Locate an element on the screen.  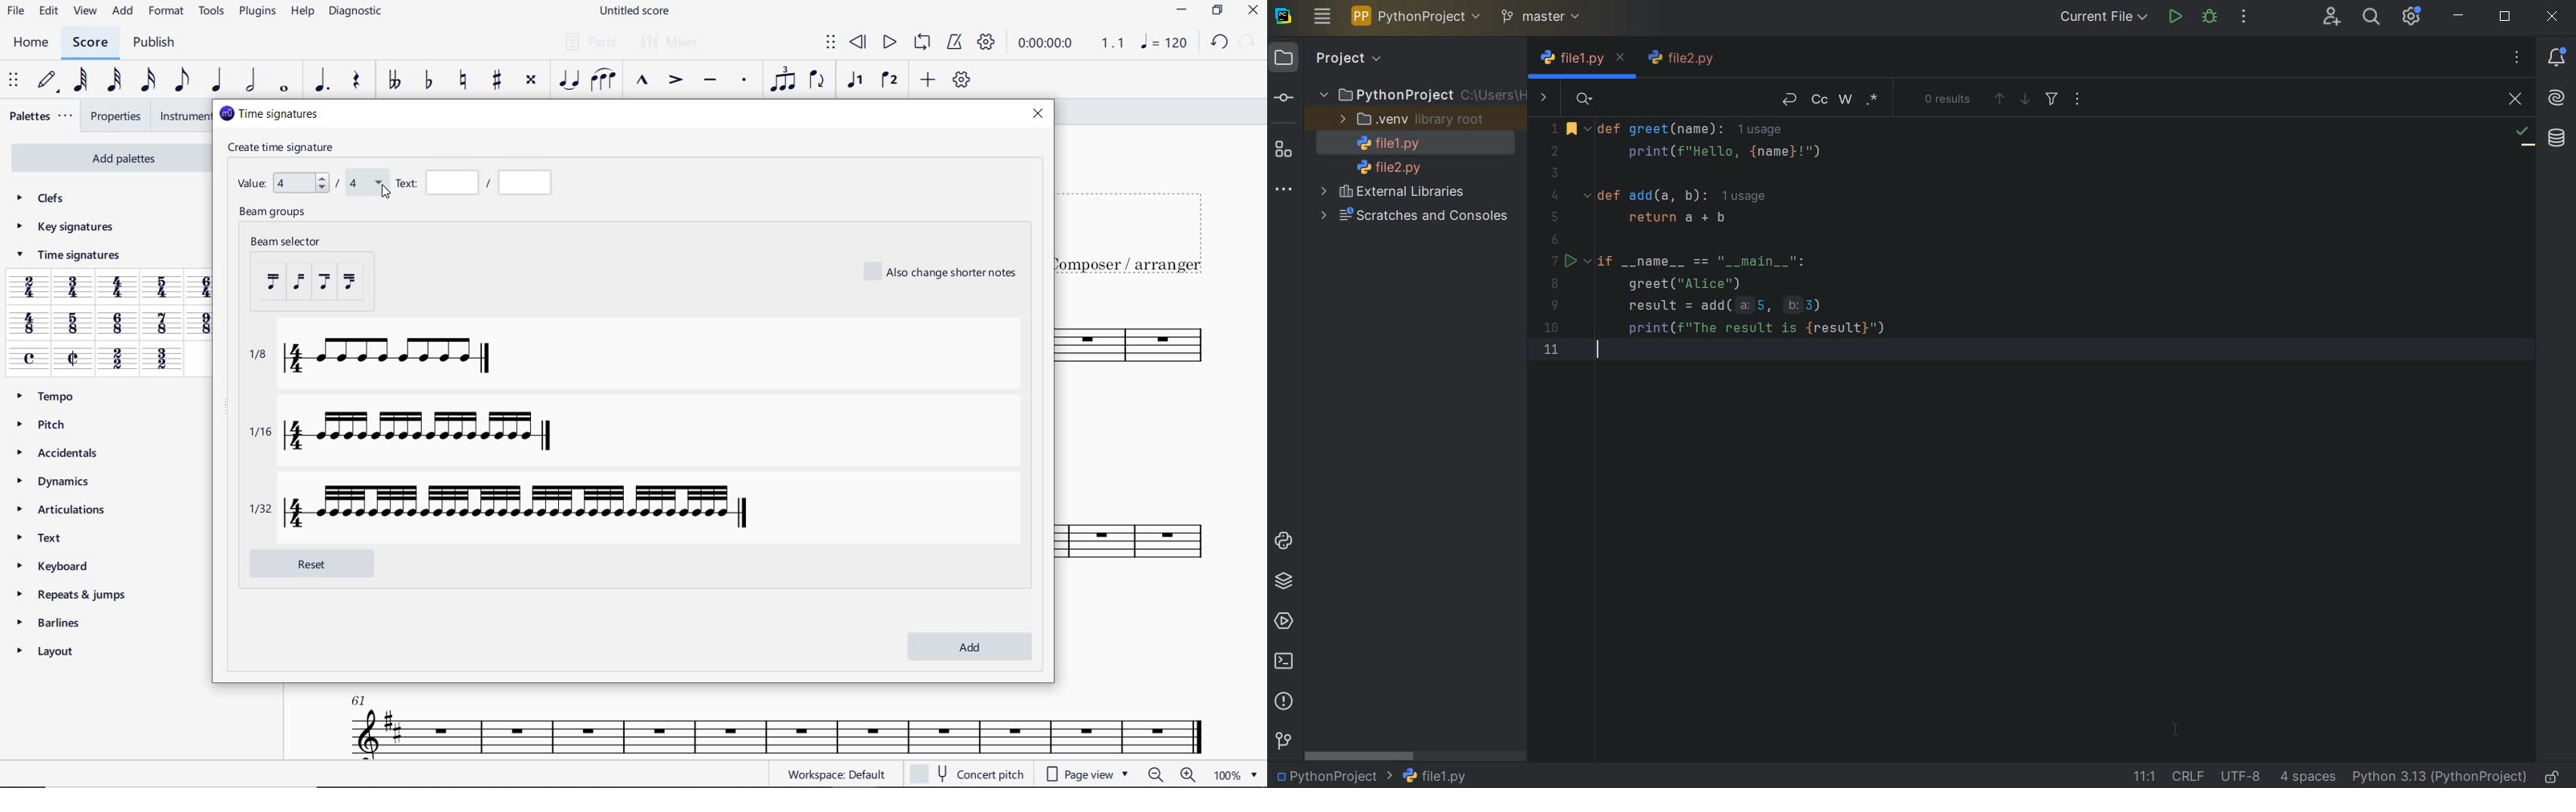
TOOLS is located at coordinates (209, 11).